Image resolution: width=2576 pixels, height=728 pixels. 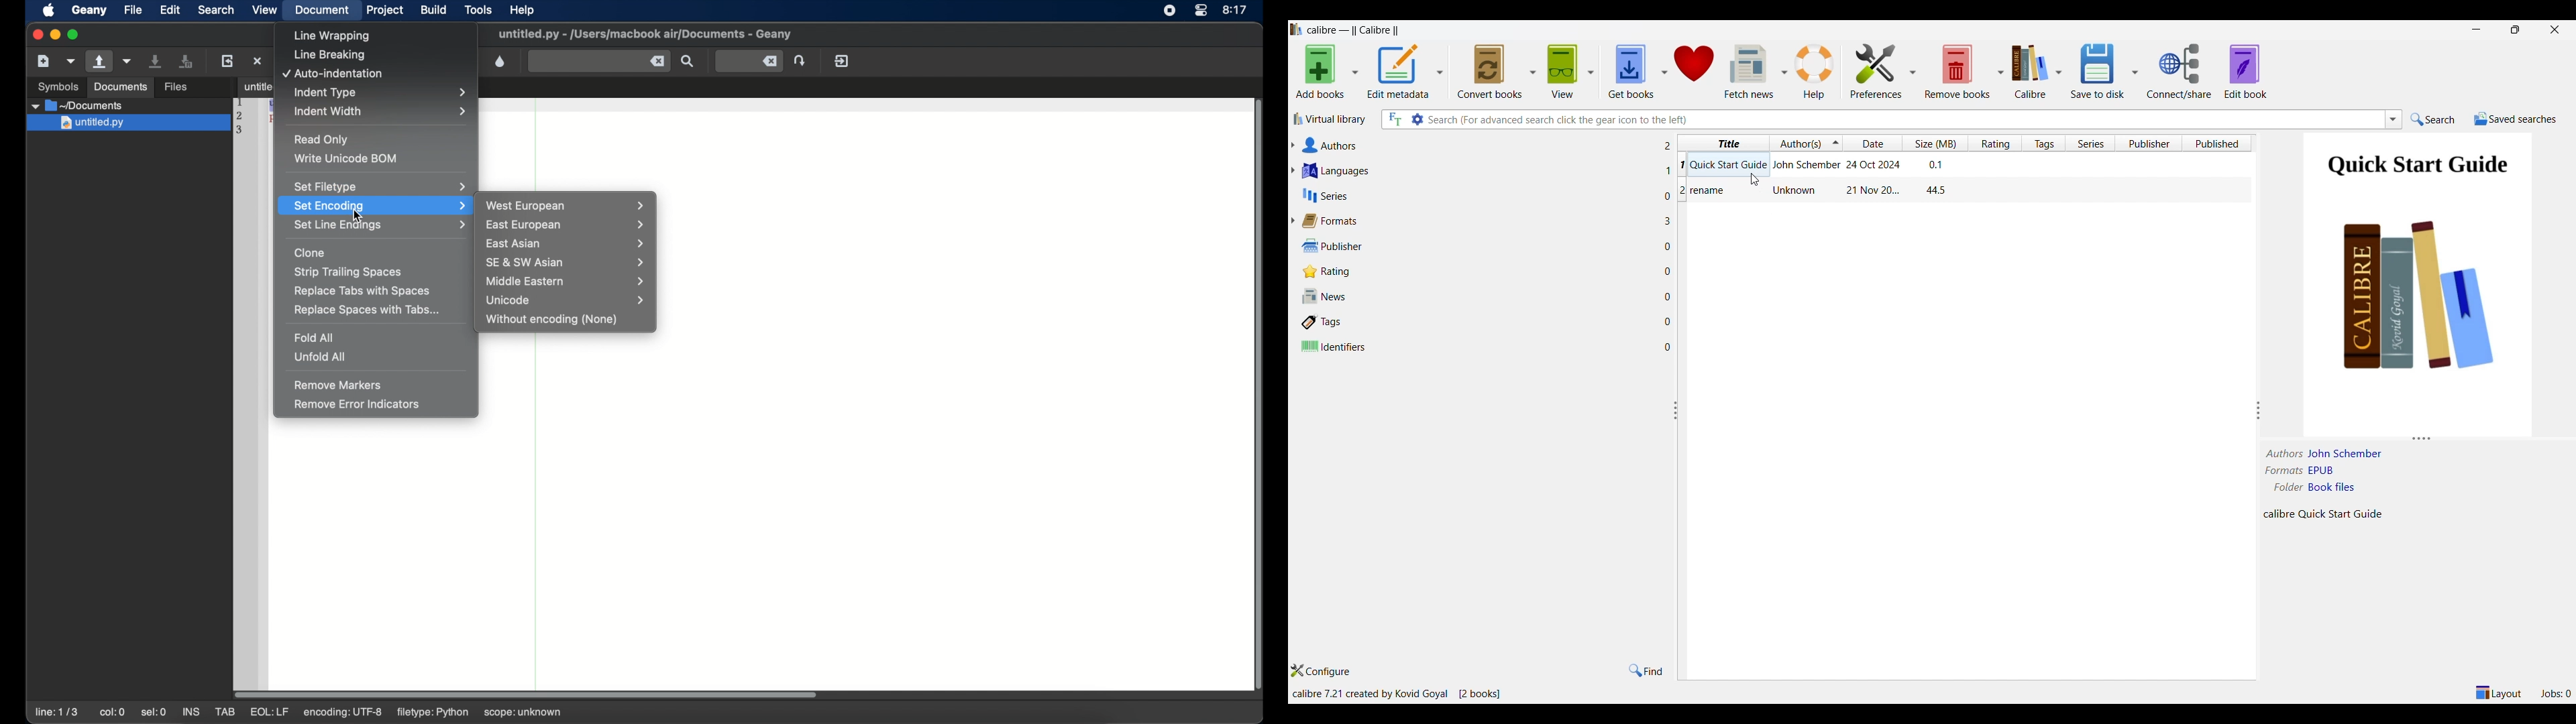 I want to click on Expand languages, so click(x=1293, y=170).